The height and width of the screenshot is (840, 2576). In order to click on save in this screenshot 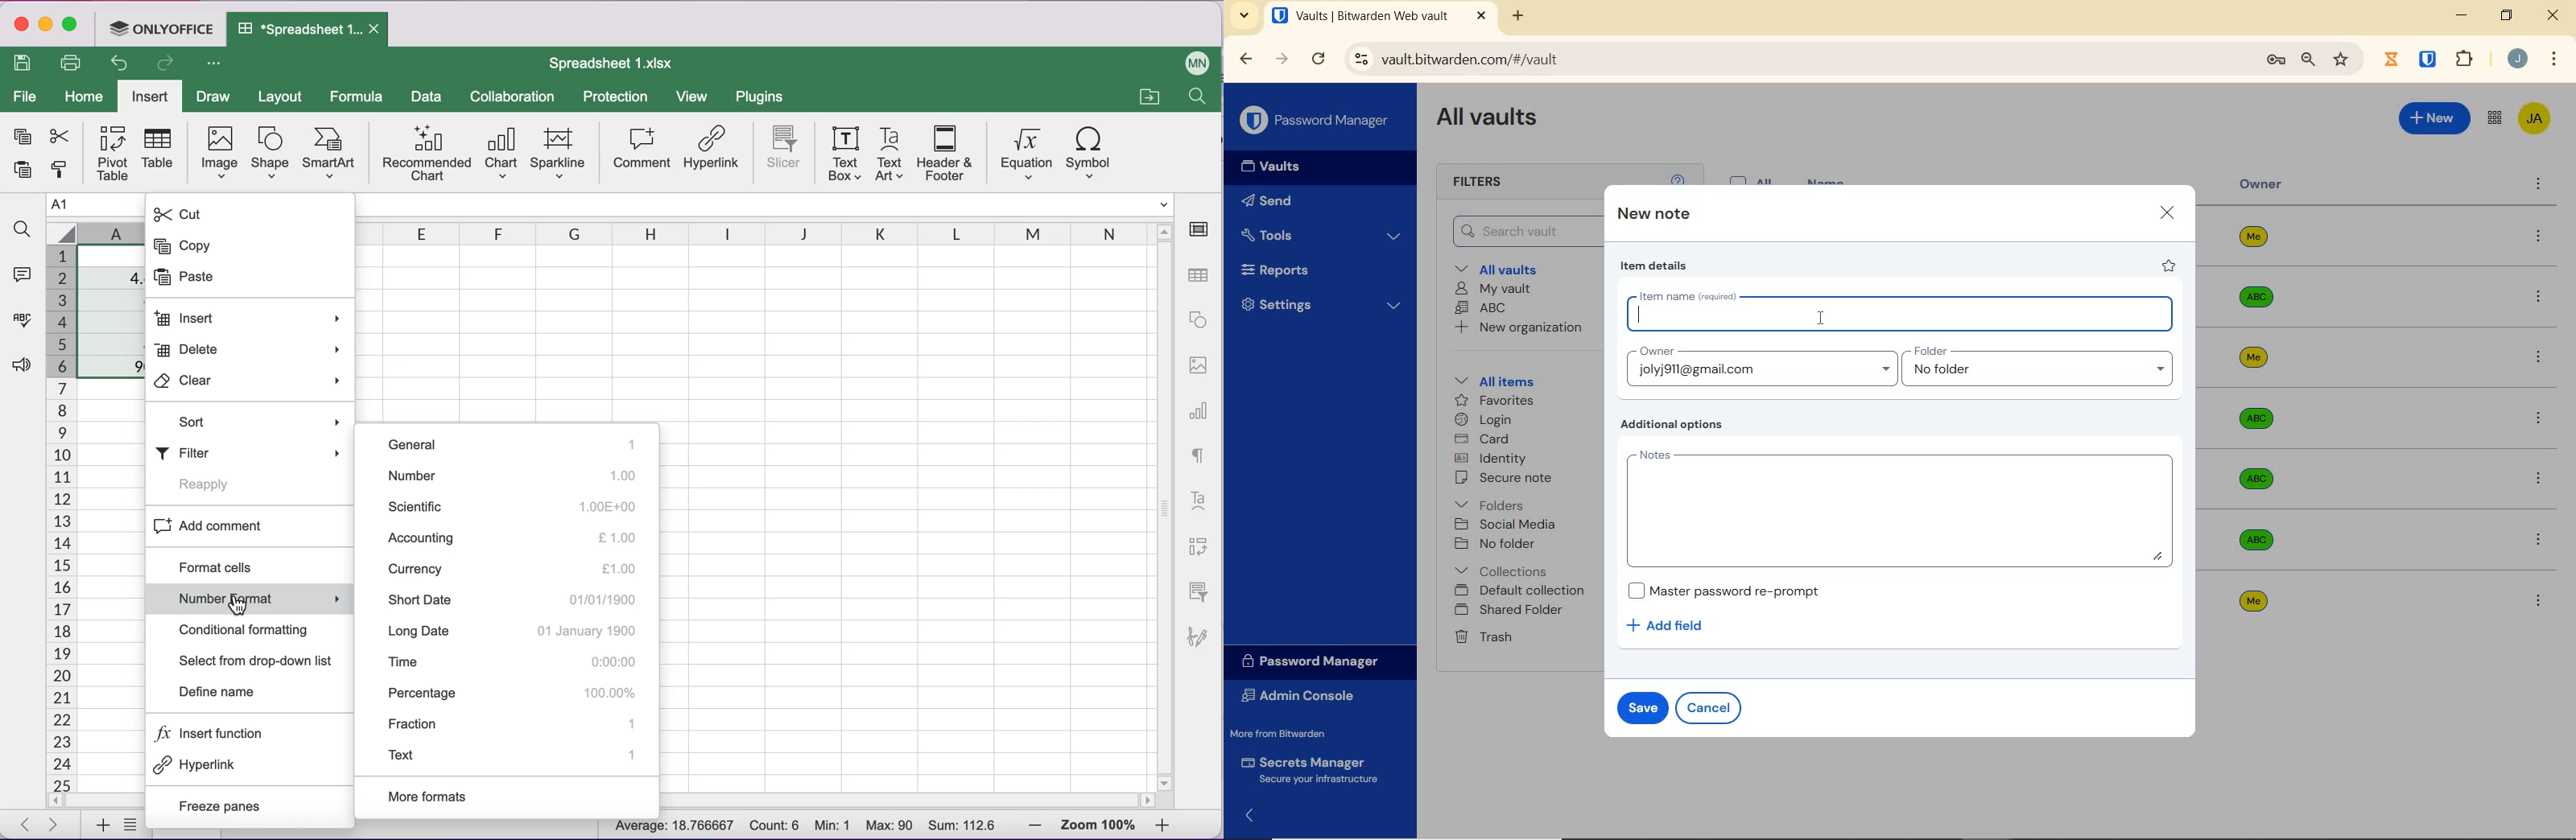, I will do `click(1643, 706)`.